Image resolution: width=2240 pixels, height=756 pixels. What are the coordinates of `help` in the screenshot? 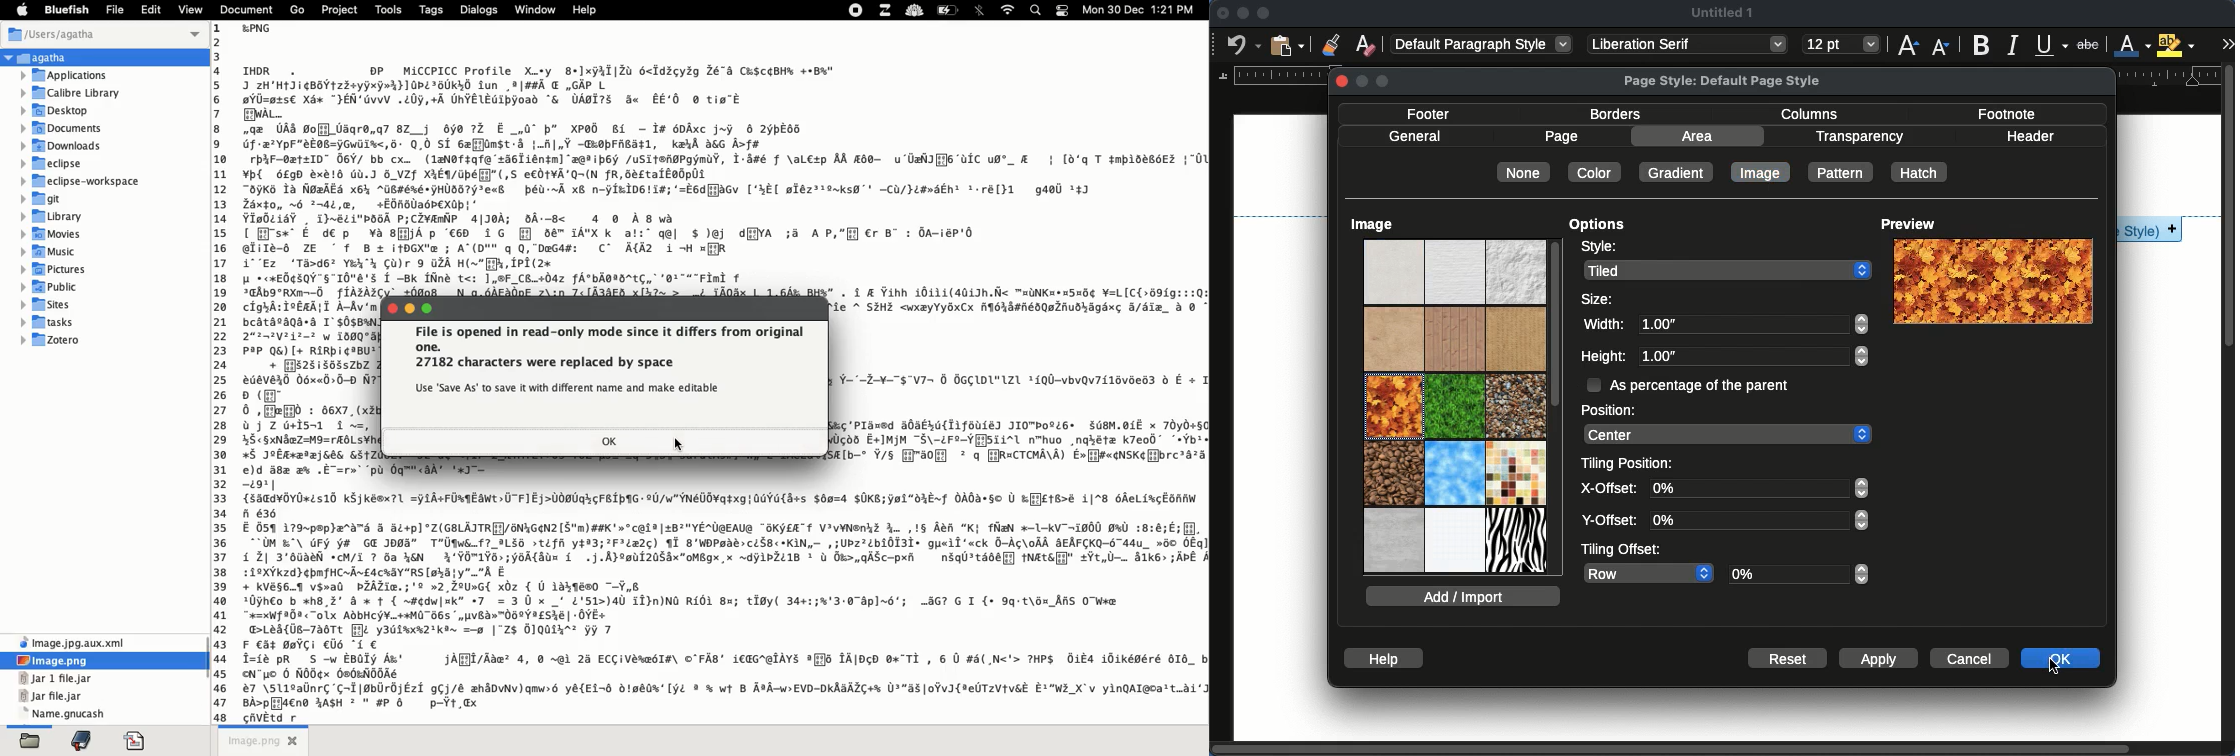 It's located at (587, 10).